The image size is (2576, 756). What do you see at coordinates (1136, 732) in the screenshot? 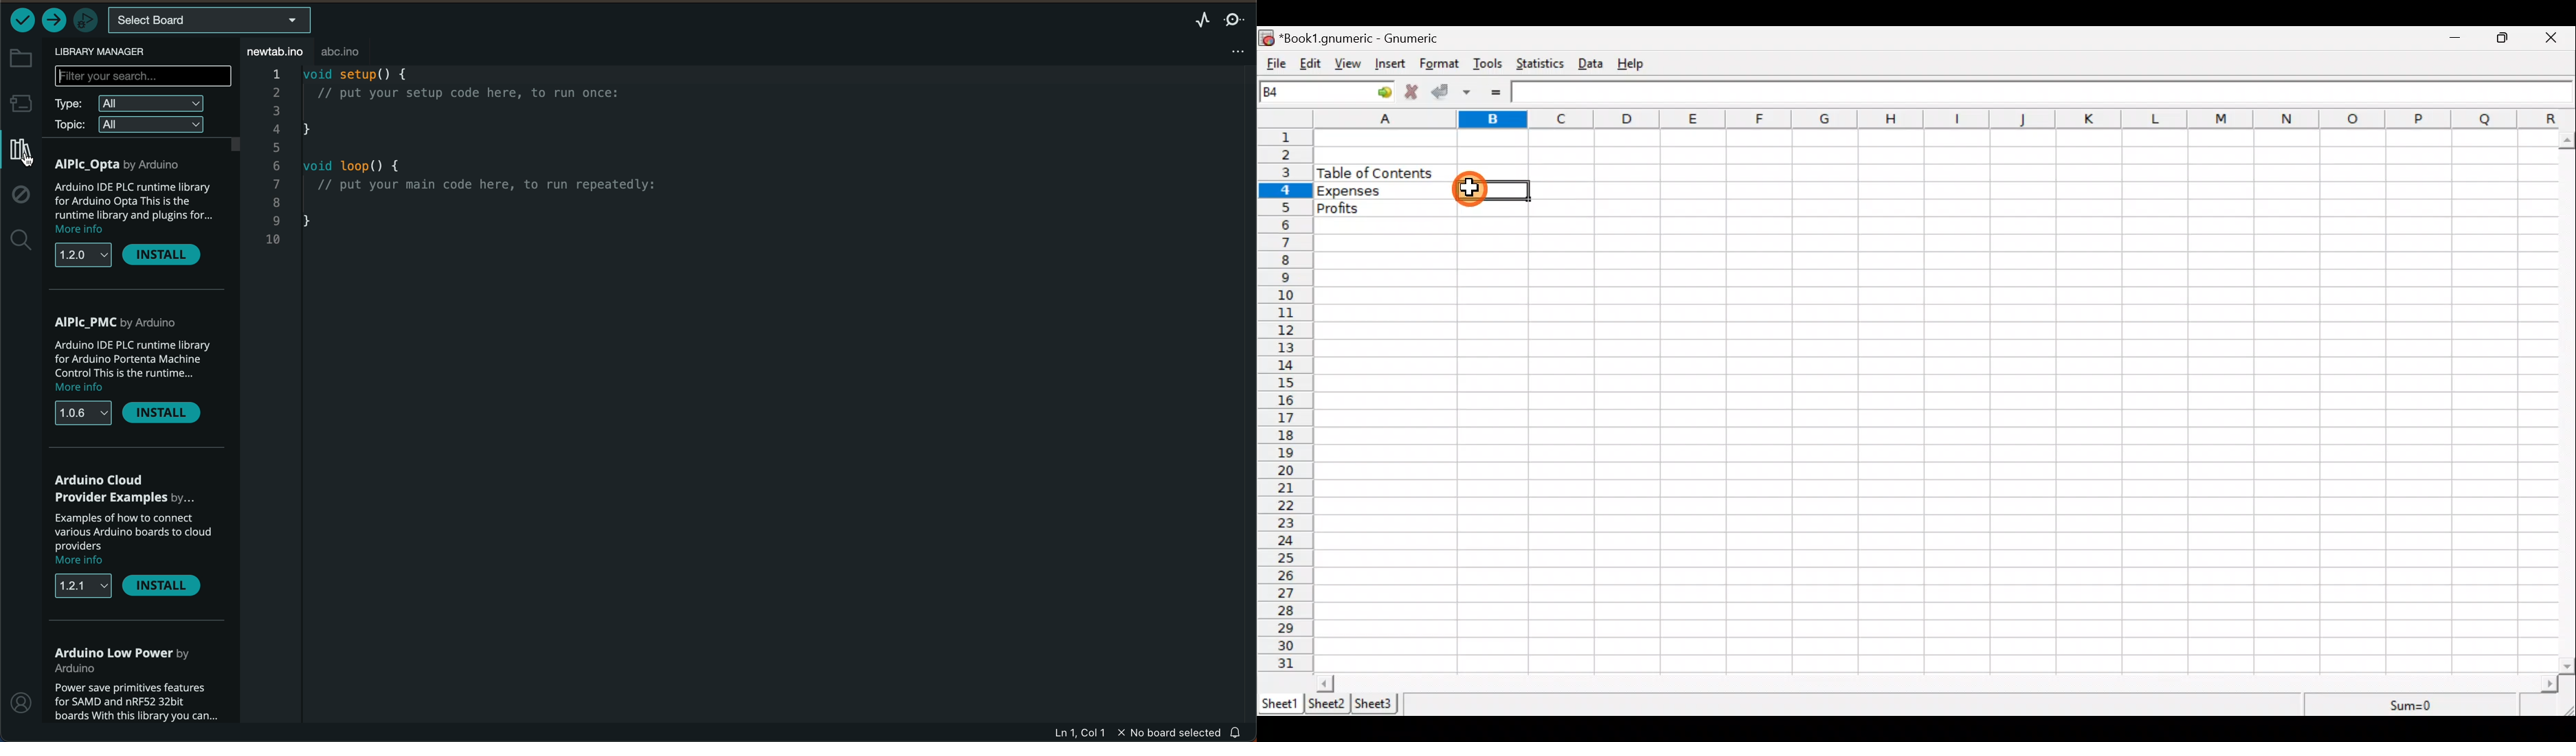
I see `file information` at bounding box center [1136, 732].